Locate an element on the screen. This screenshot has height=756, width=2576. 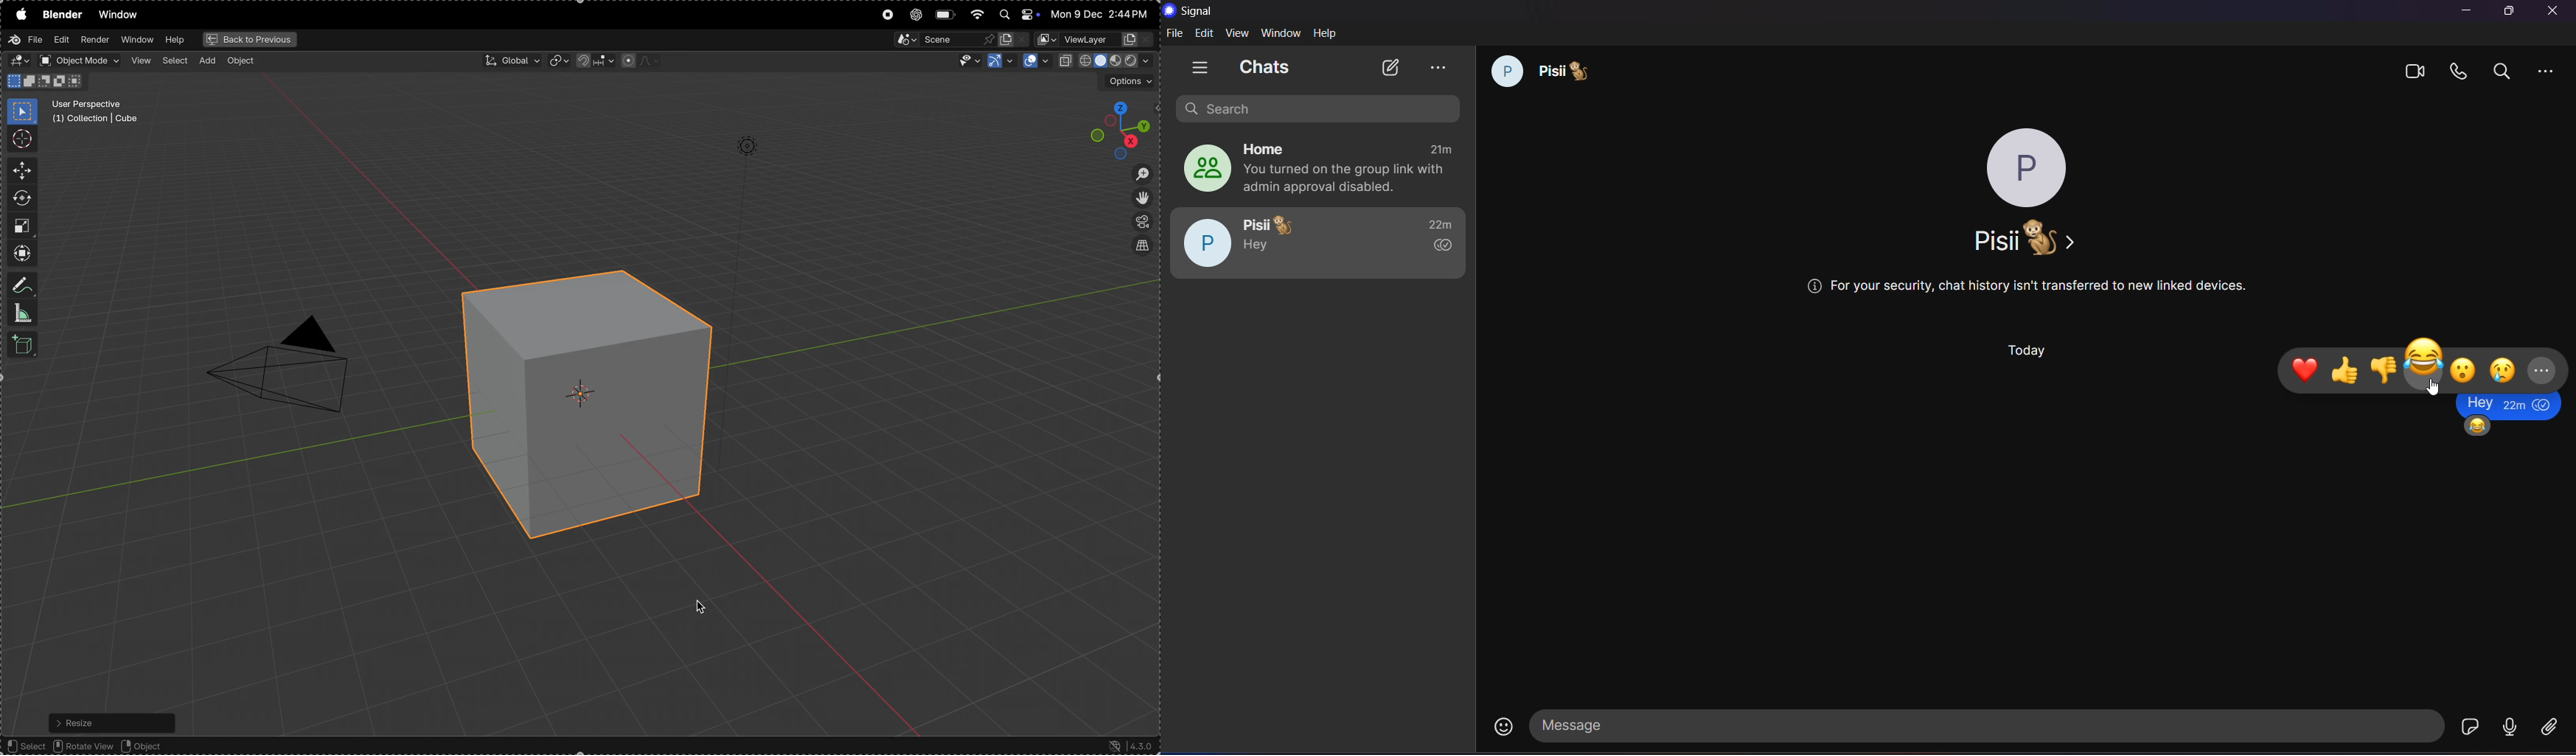
window is located at coordinates (118, 14).